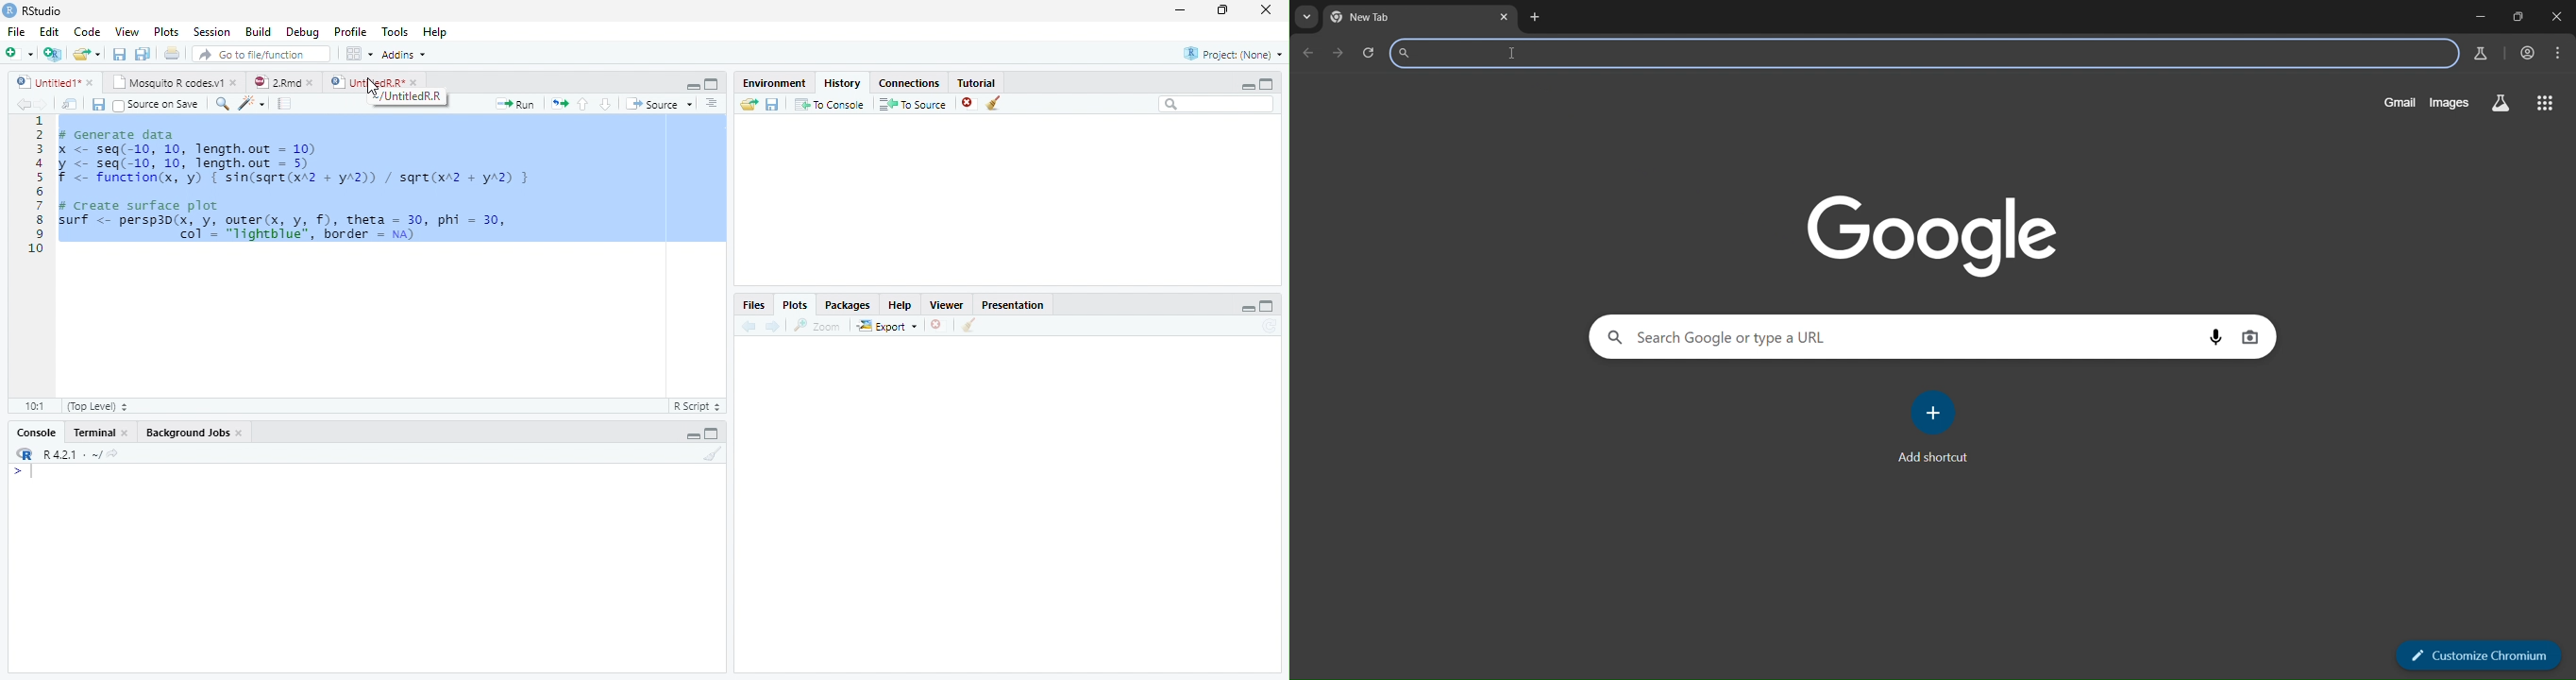 This screenshot has width=2576, height=700. Describe the element at coordinates (714, 453) in the screenshot. I see `Clear console` at that location.